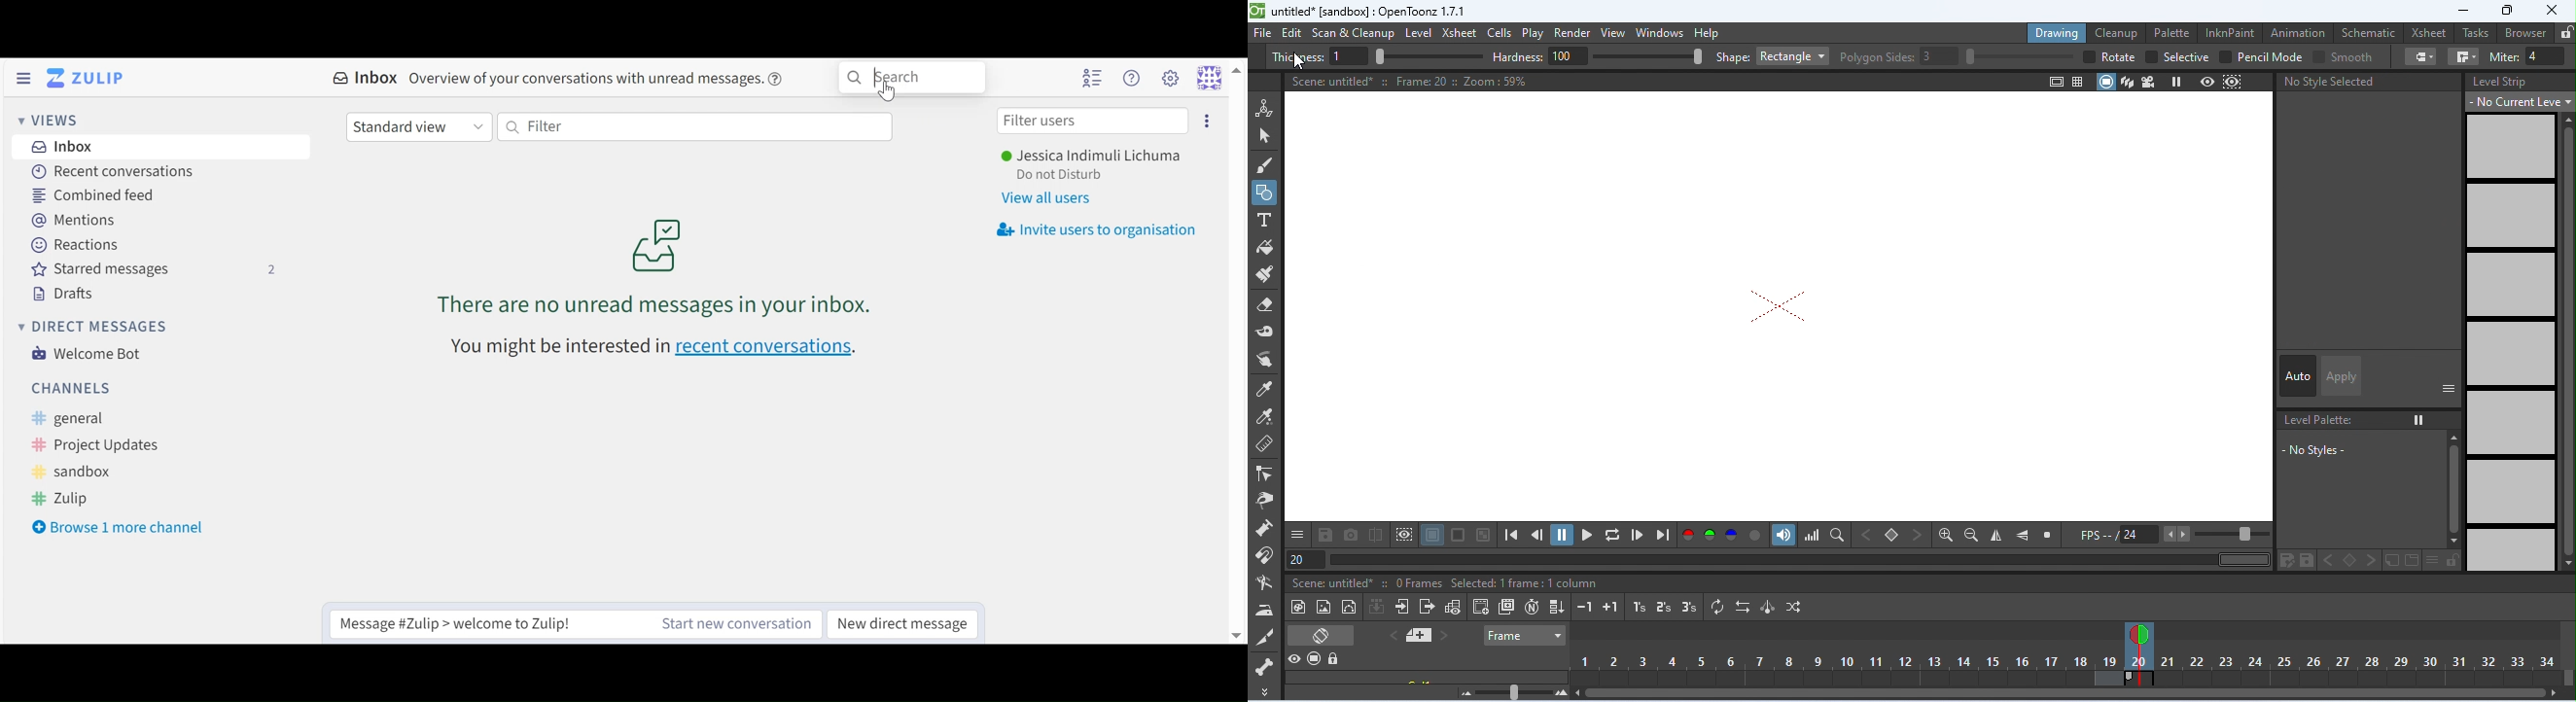 The height and width of the screenshot is (728, 2576). What do you see at coordinates (1098, 231) in the screenshot?
I see `Invite users to organisation` at bounding box center [1098, 231].